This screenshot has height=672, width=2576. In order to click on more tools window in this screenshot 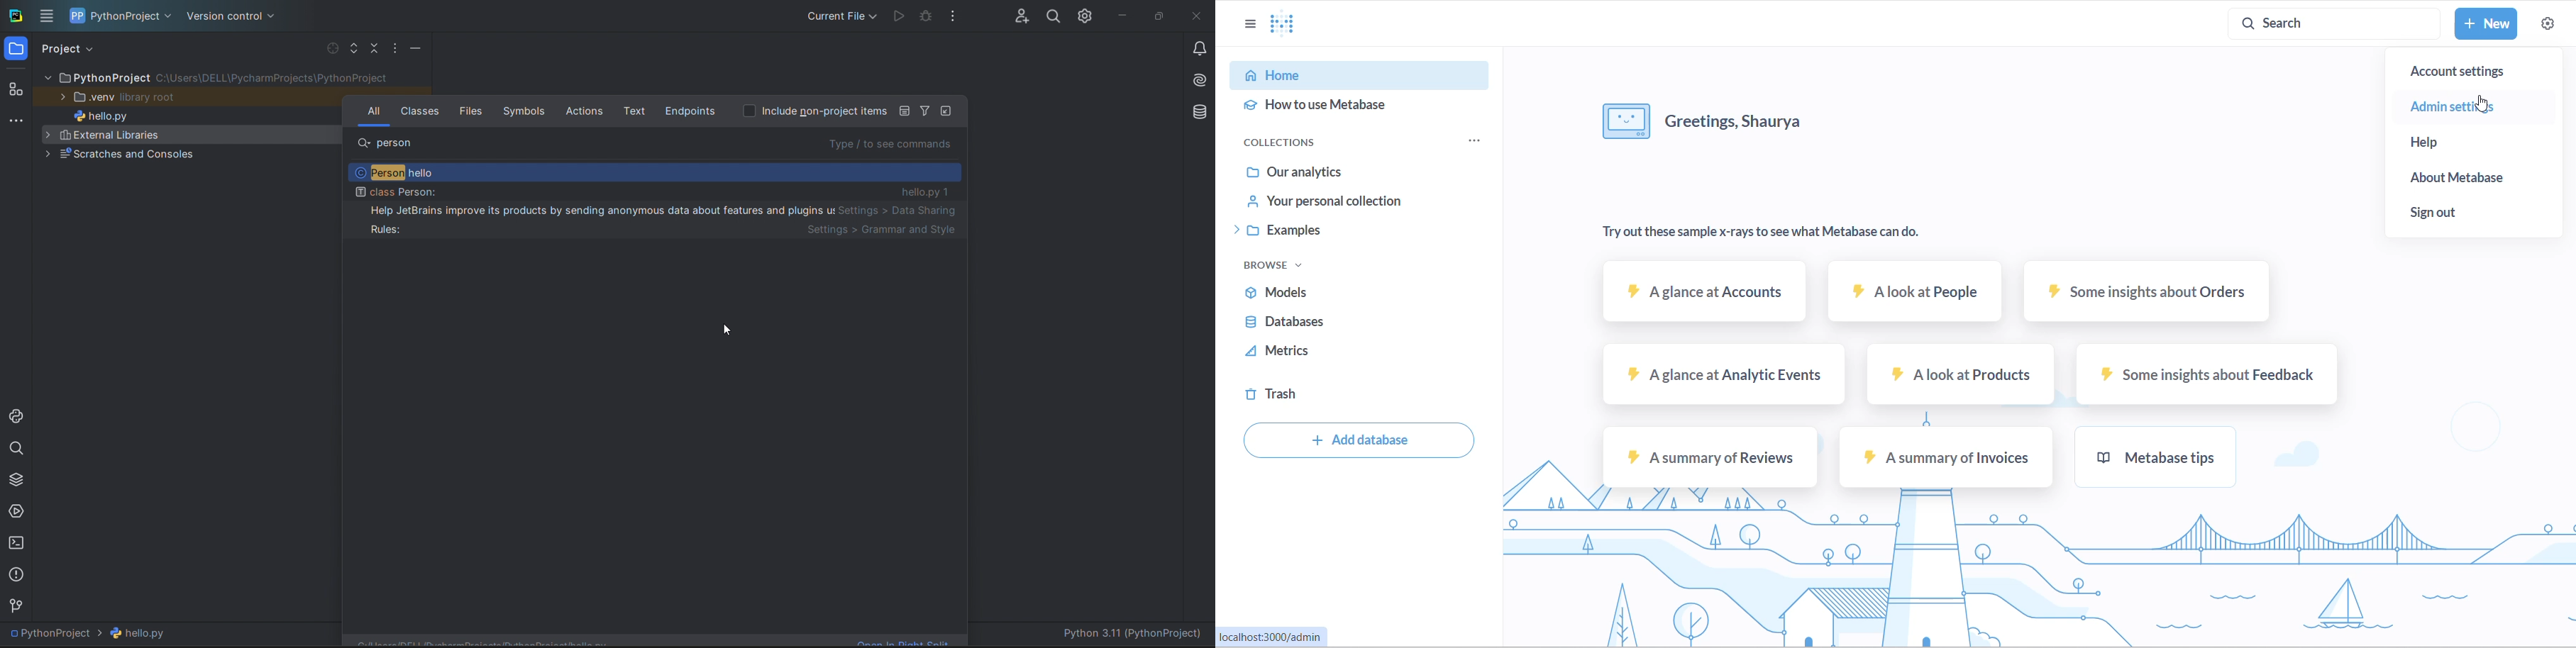, I will do `click(15, 121)`.